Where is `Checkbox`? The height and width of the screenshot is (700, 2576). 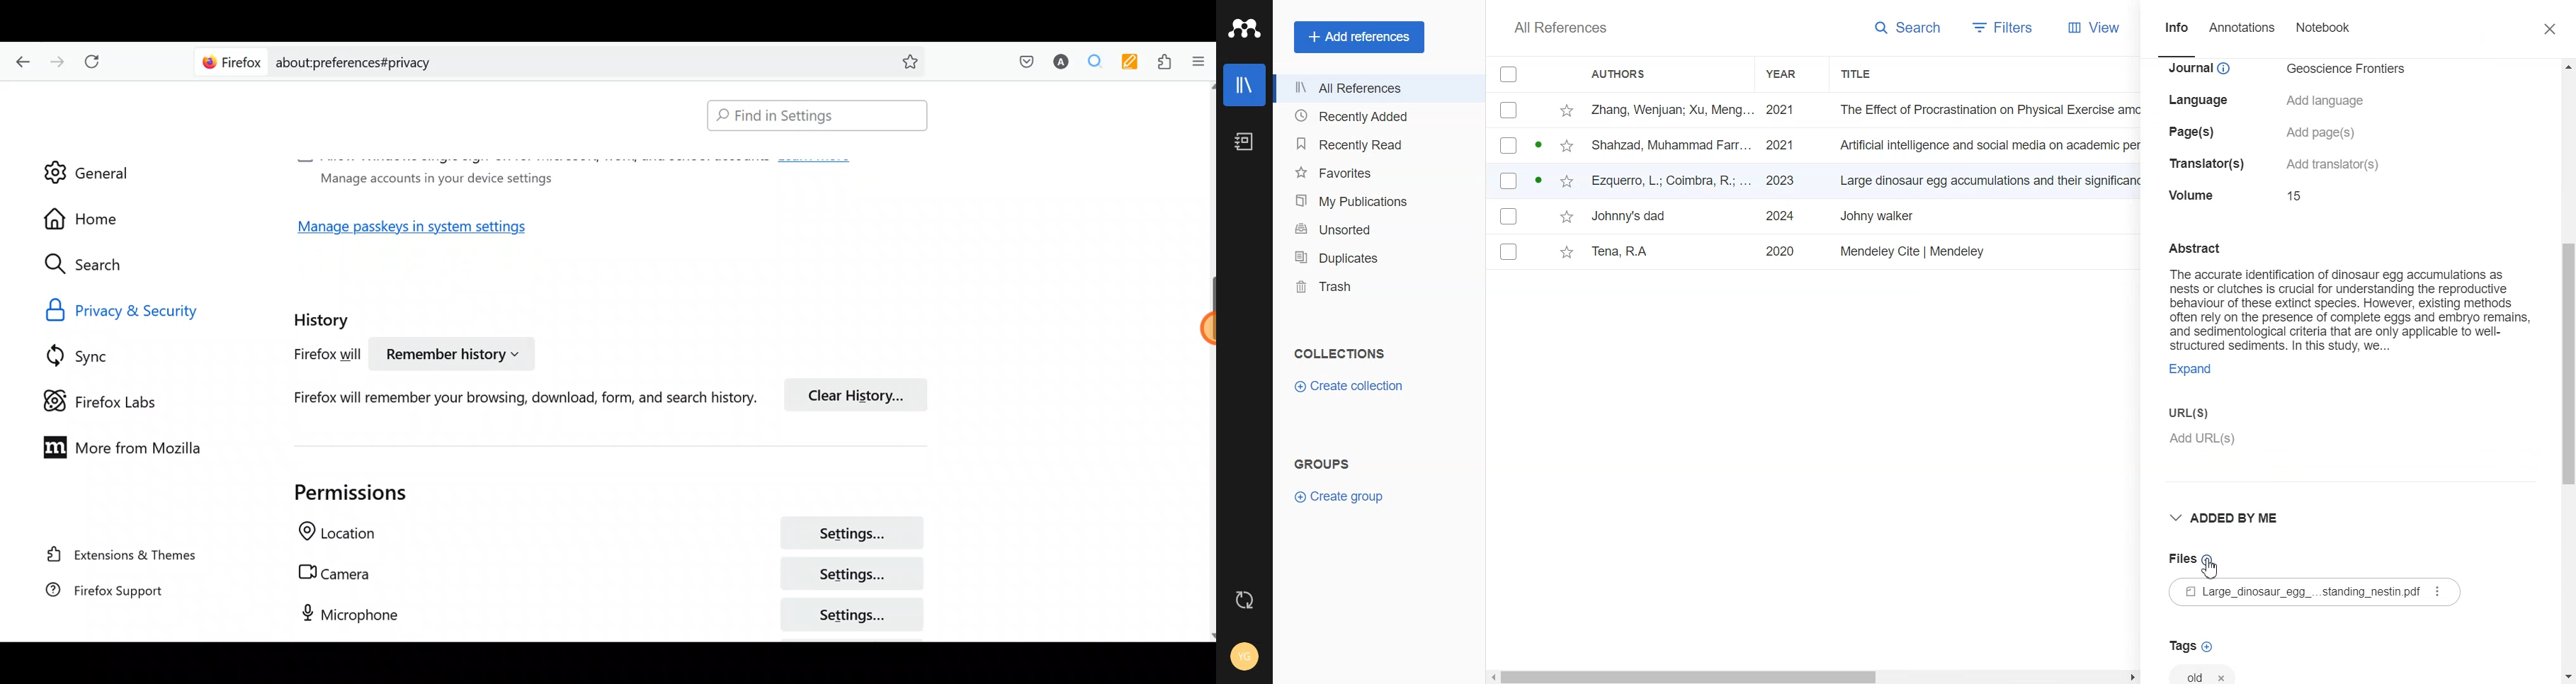 Checkbox is located at coordinates (1509, 251).